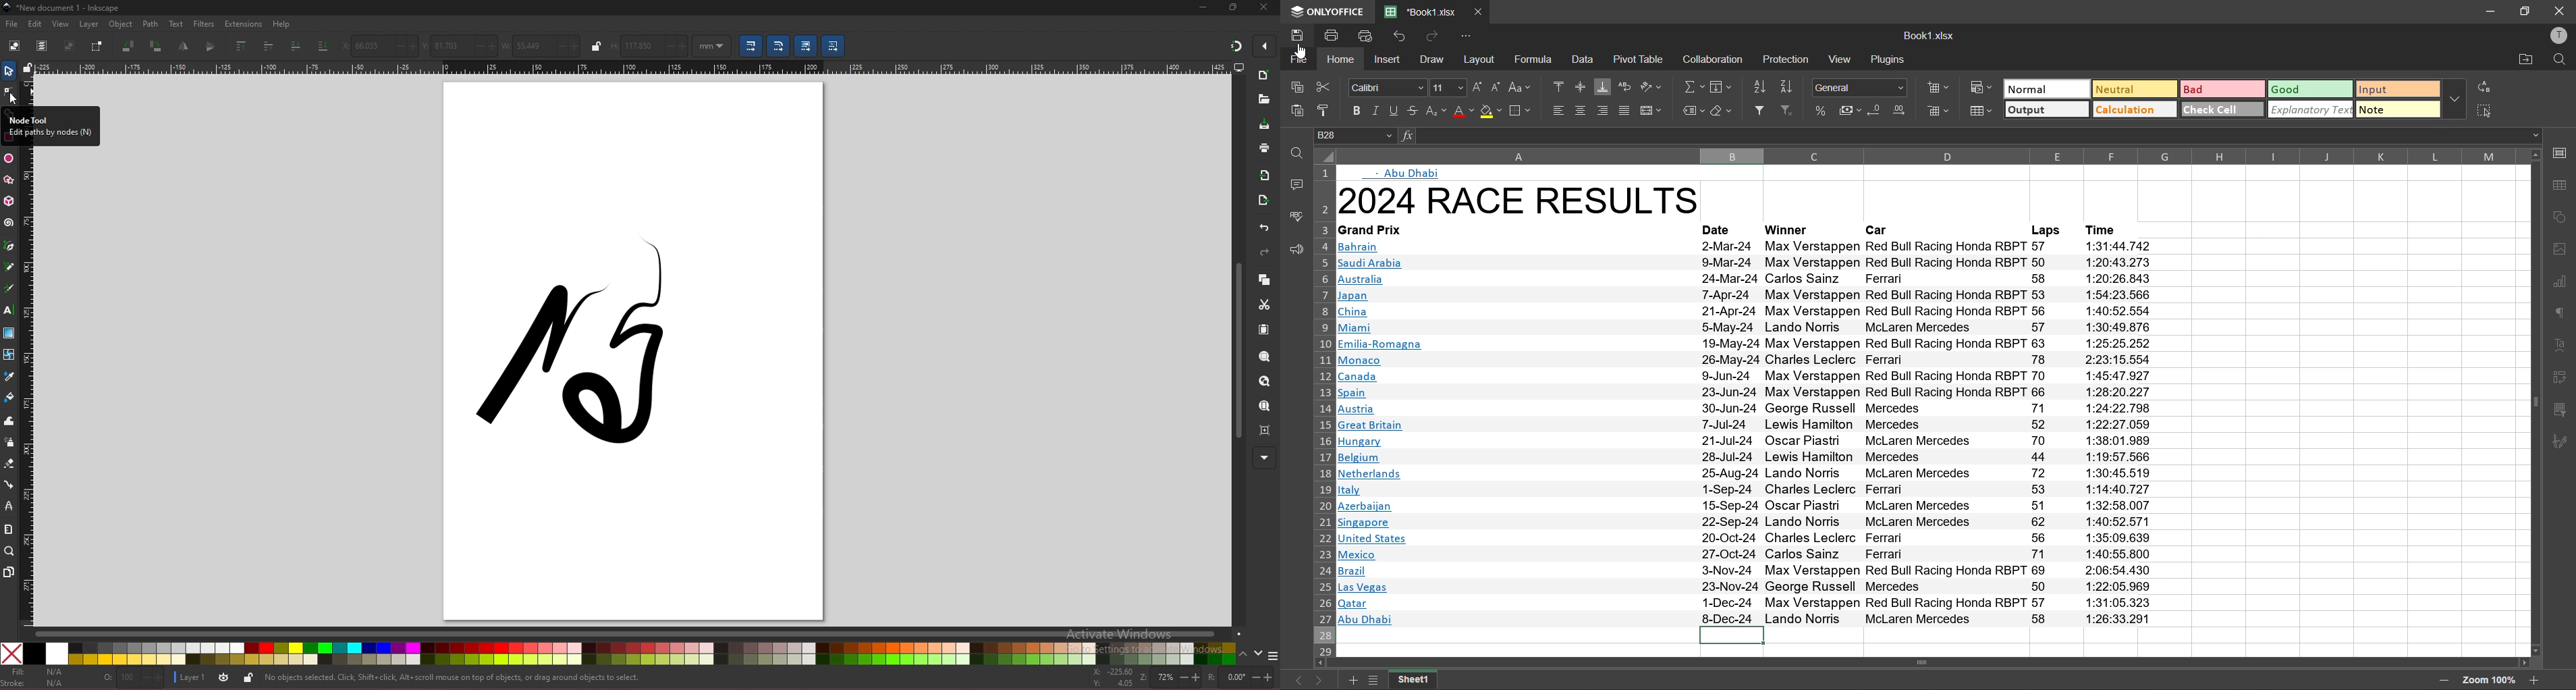 The height and width of the screenshot is (700, 2576). What do you see at coordinates (1352, 680) in the screenshot?
I see `add new sheet` at bounding box center [1352, 680].